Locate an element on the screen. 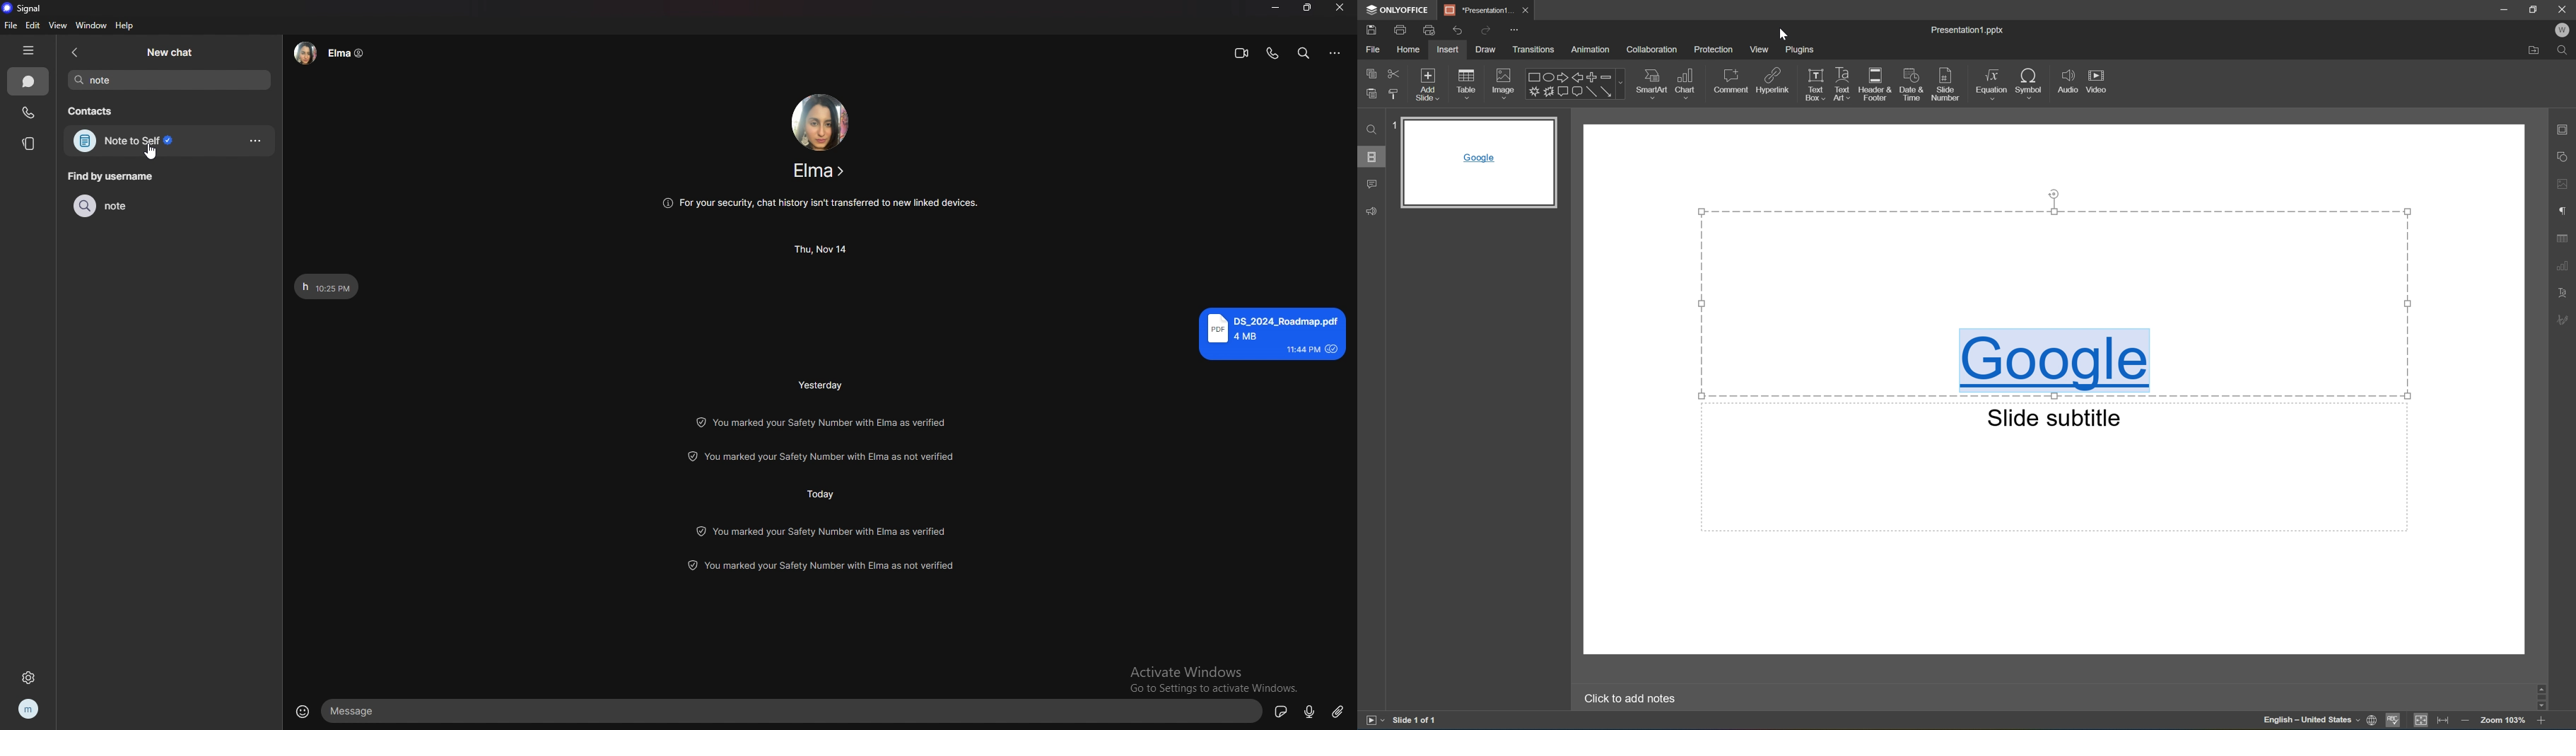 Image resolution: width=2576 pixels, height=756 pixels. options is located at coordinates (256, 141).